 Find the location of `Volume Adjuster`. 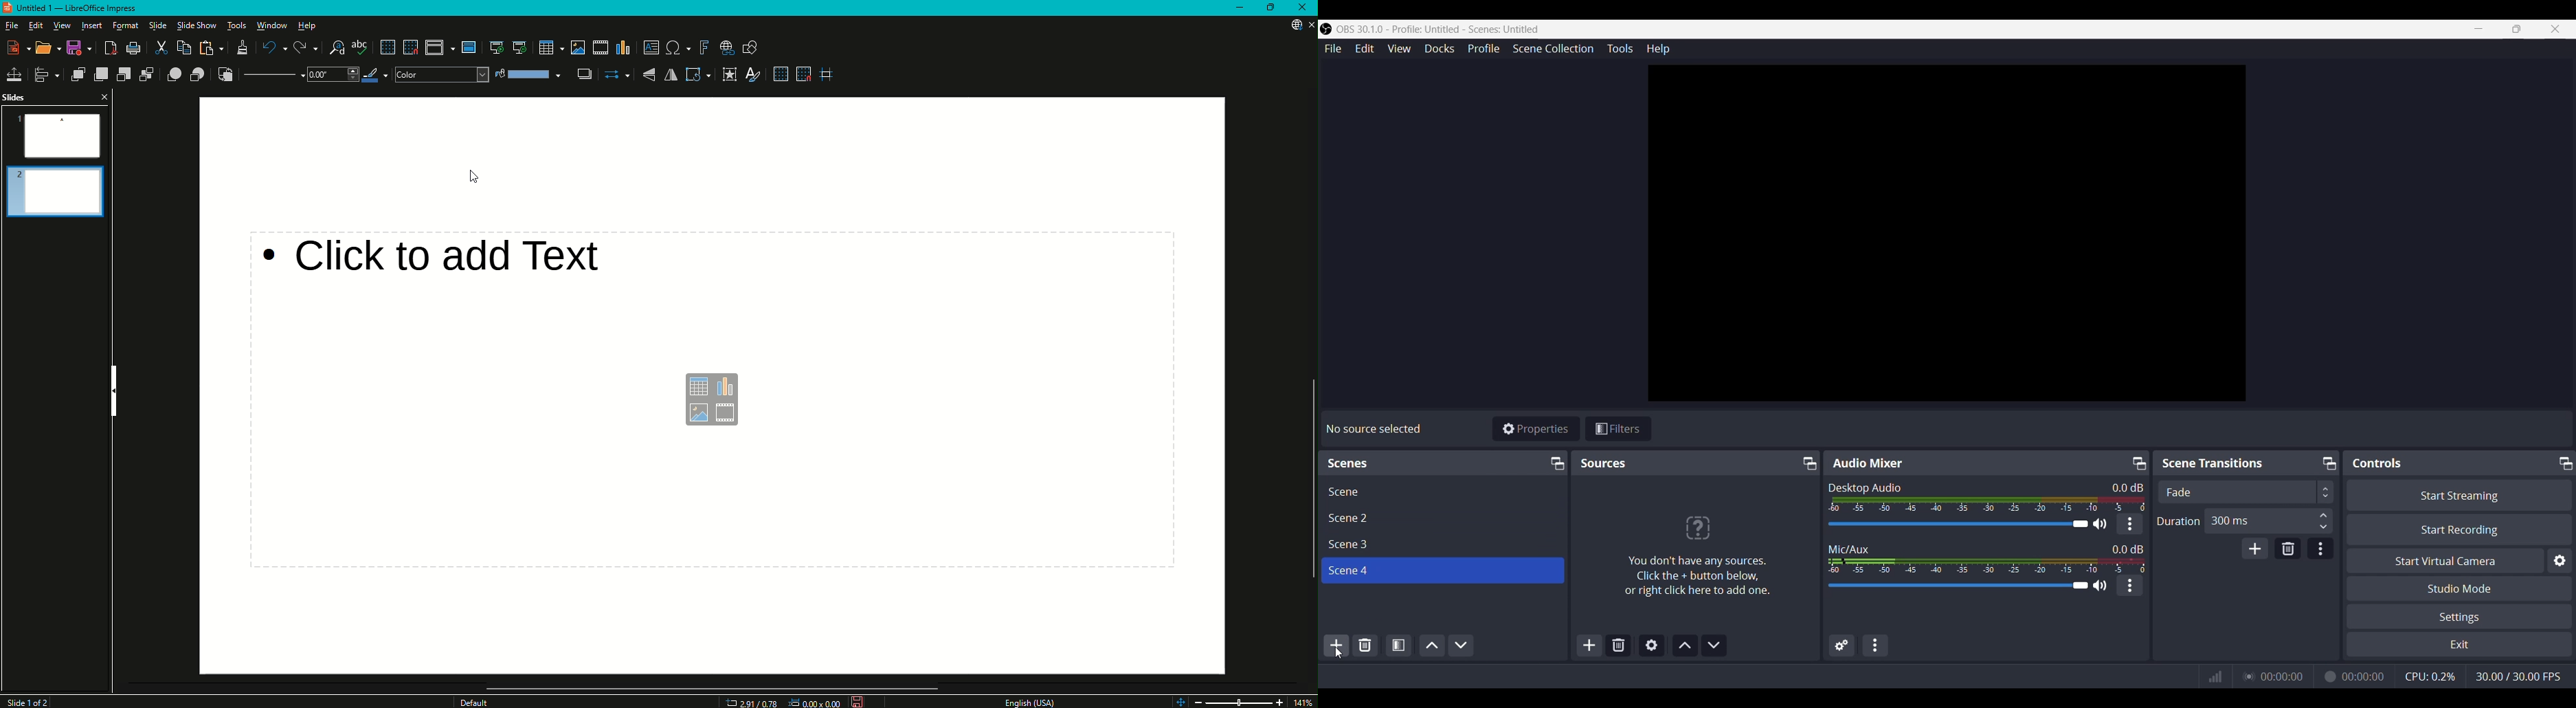

Volume Adjuster is located at coordinates (1965, 586).